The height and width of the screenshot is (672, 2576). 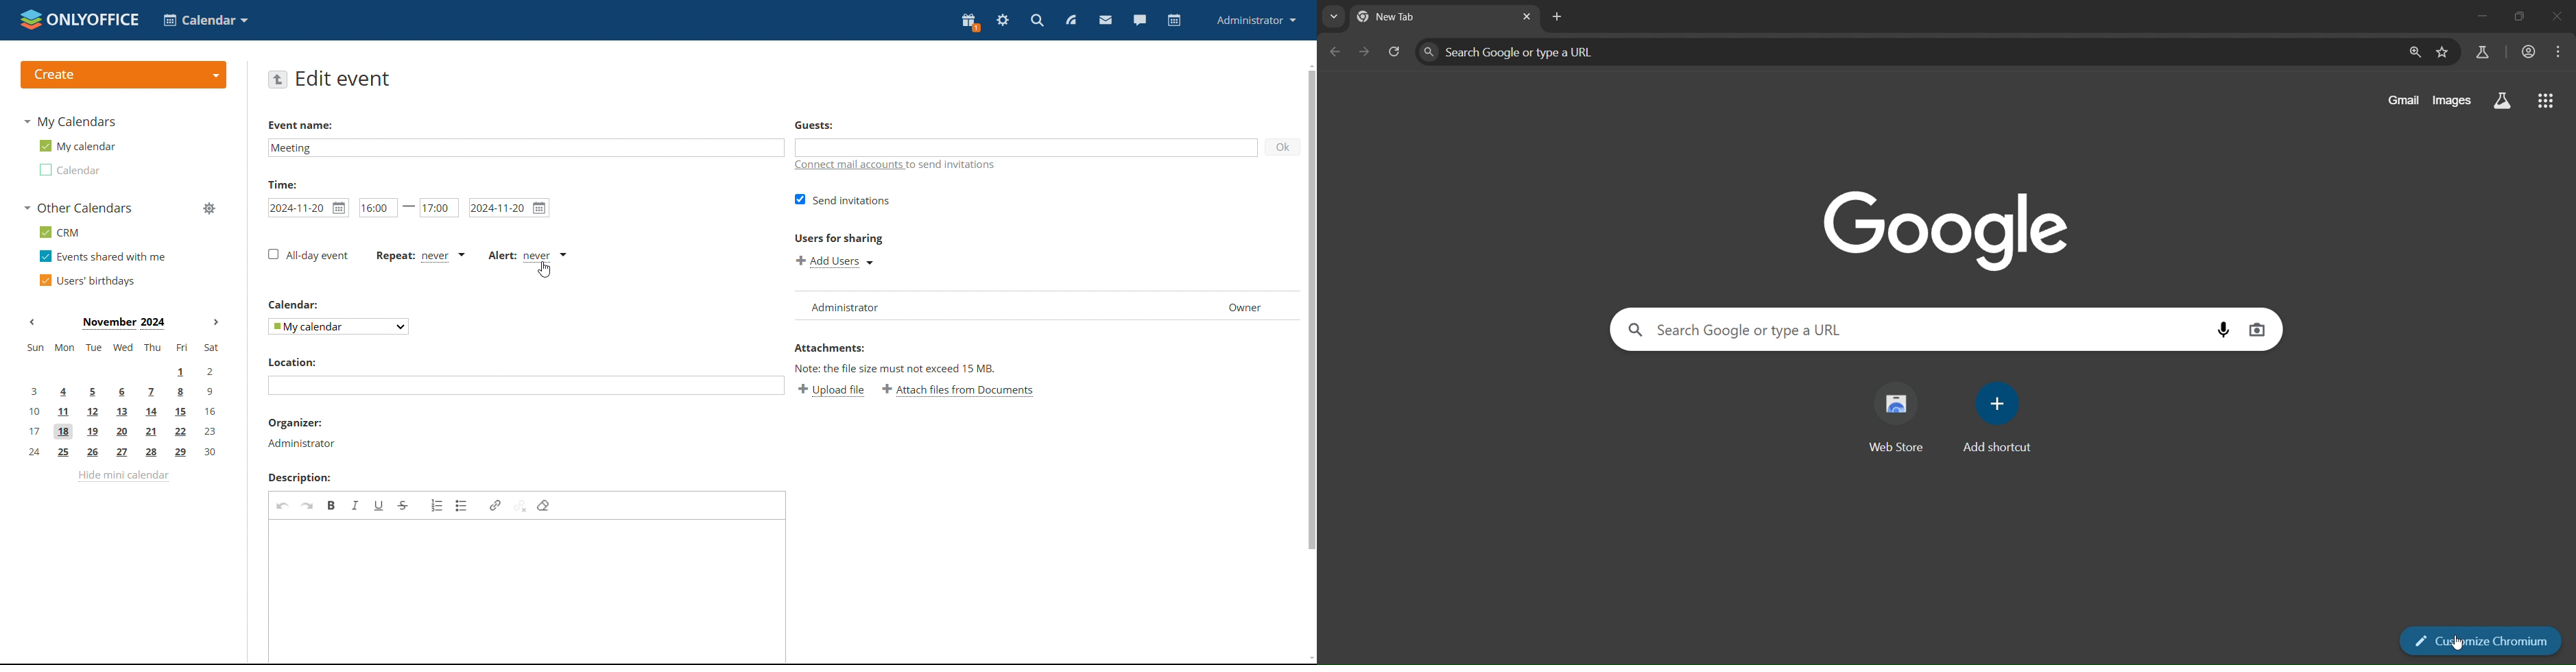 What do you see at coordinates (813, 126) in the screenshot?
I see `guests` at bounding box center [813, 126].